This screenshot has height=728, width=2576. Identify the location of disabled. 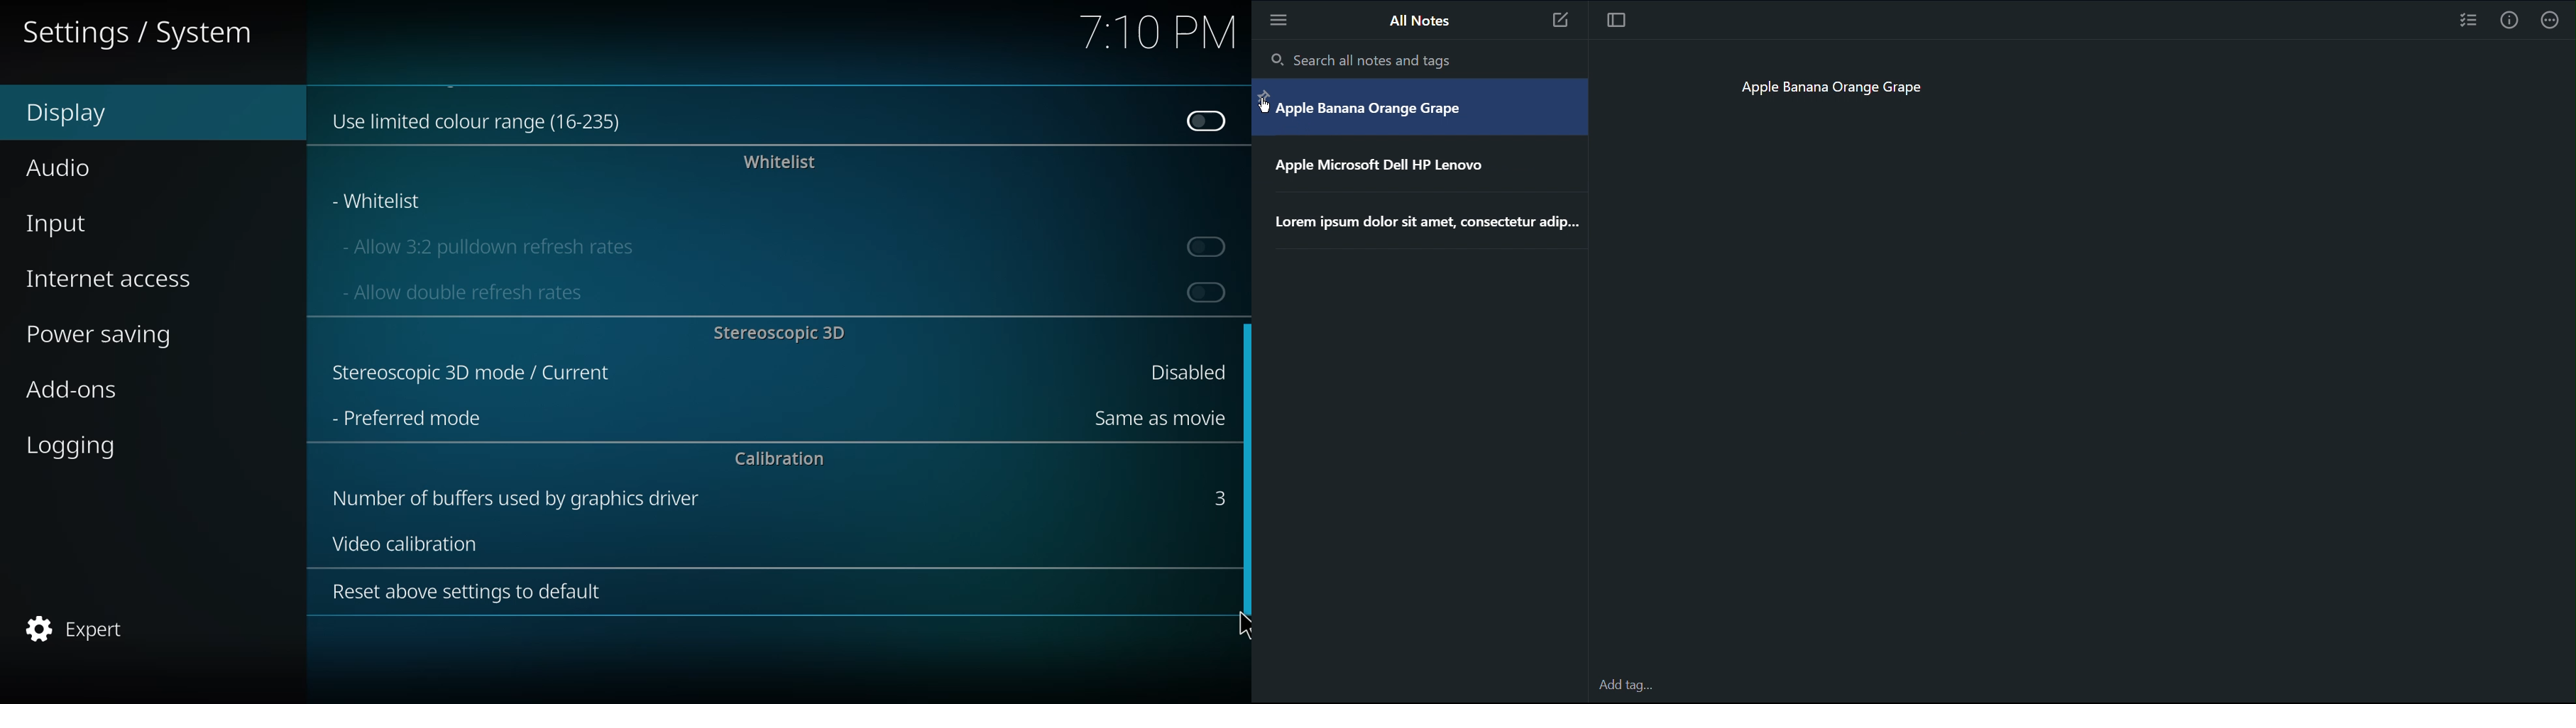
(1204, 120).